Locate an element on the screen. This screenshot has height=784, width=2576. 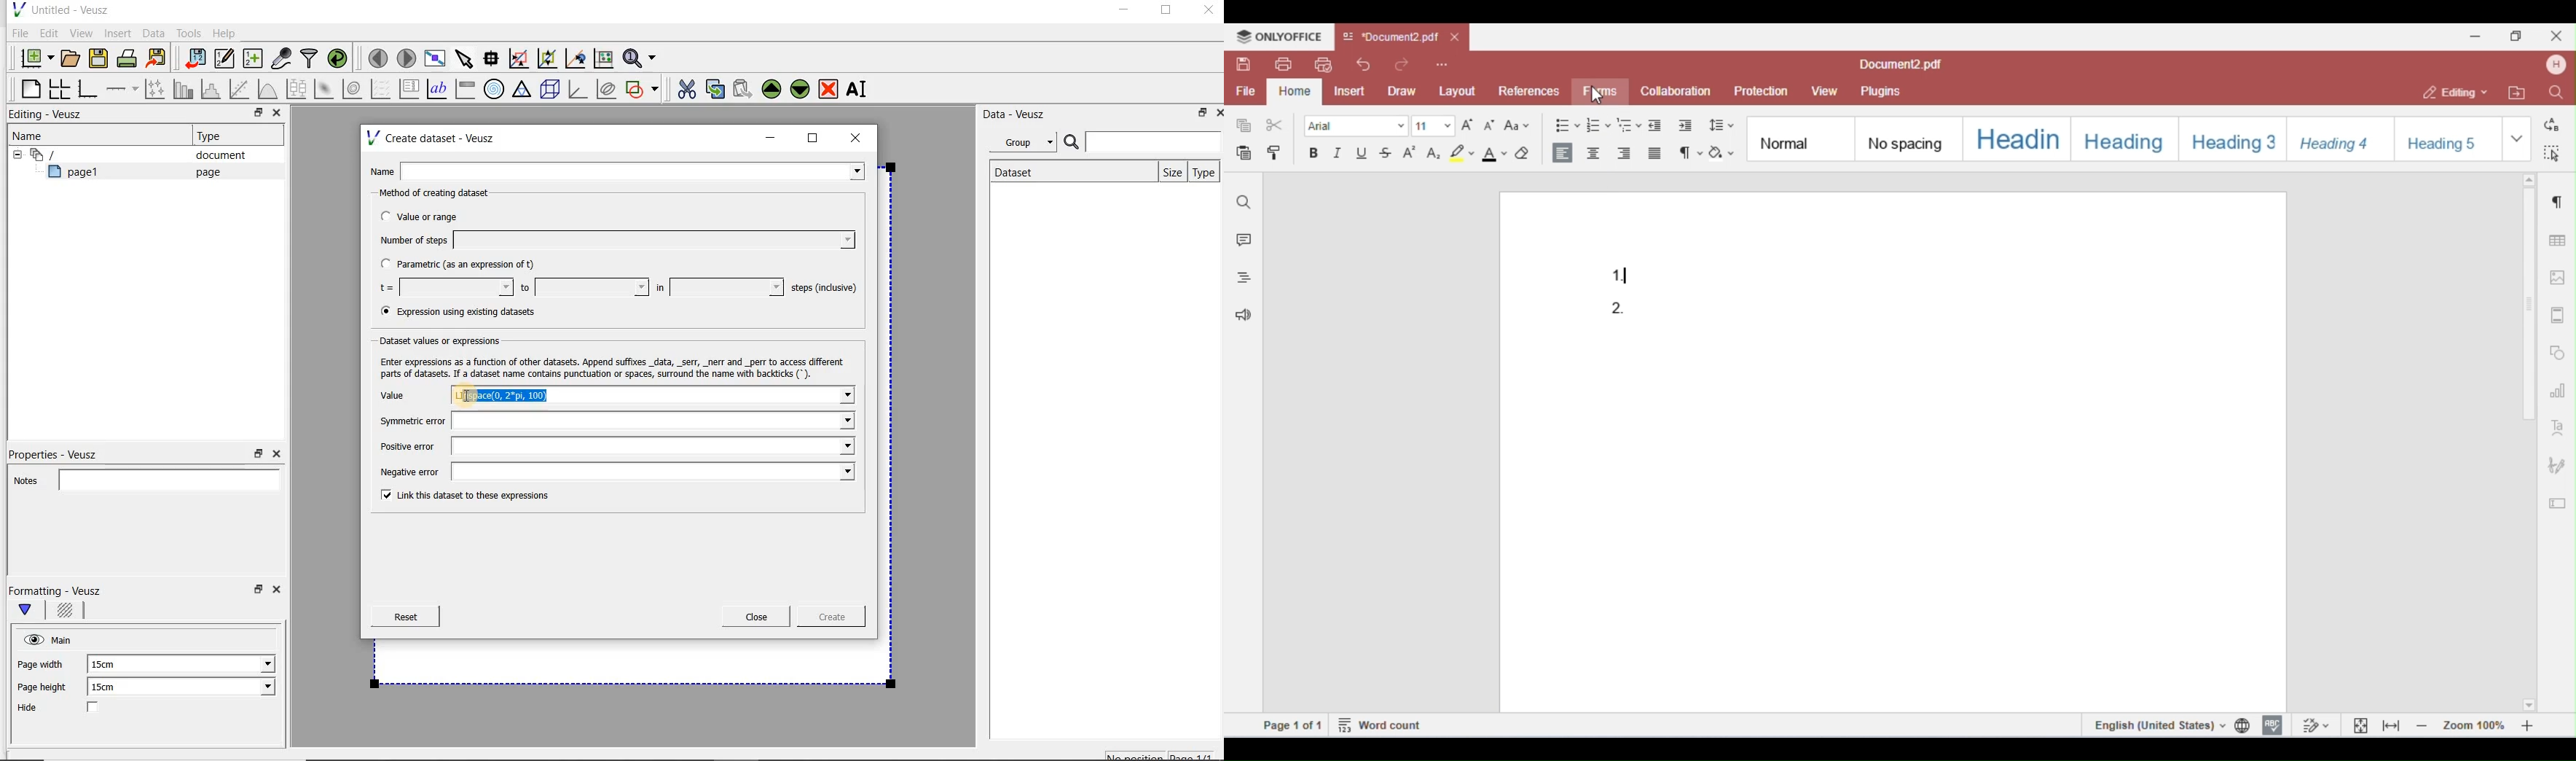
plot box plots is located at coordinates (296, 90).